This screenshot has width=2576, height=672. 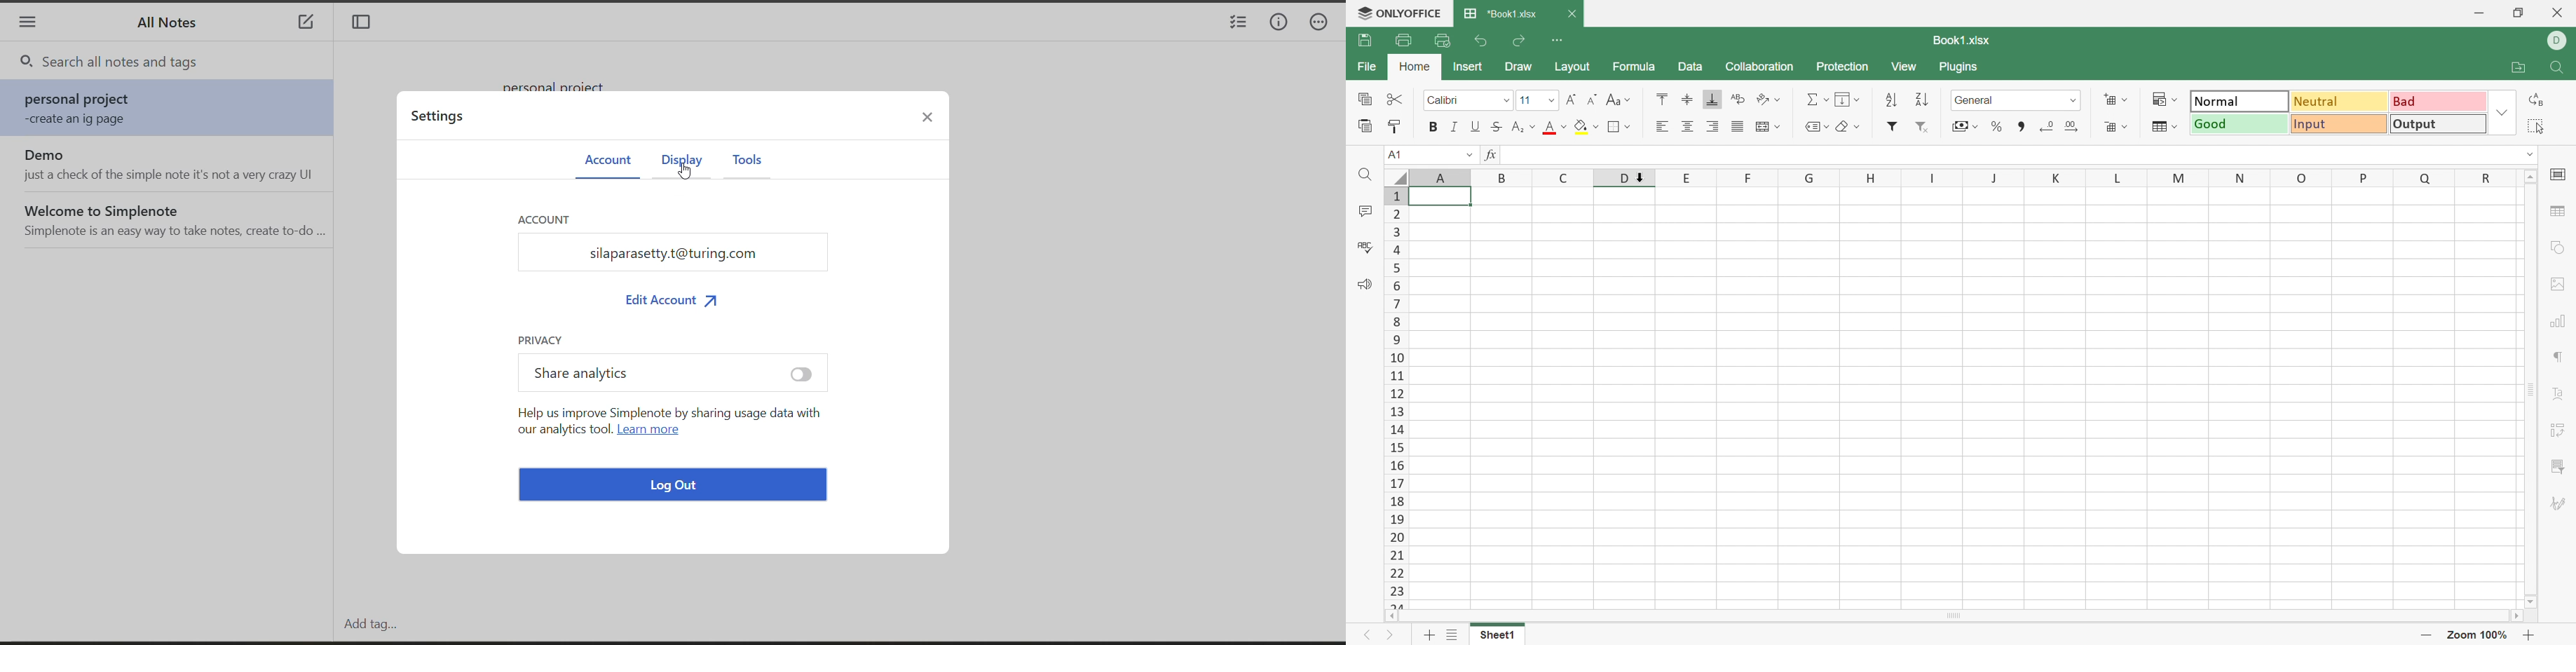 What do you see at coordinates (1857, 99) in the screenshot?
I see `Drop Down` at bounding box center [1857, 99].